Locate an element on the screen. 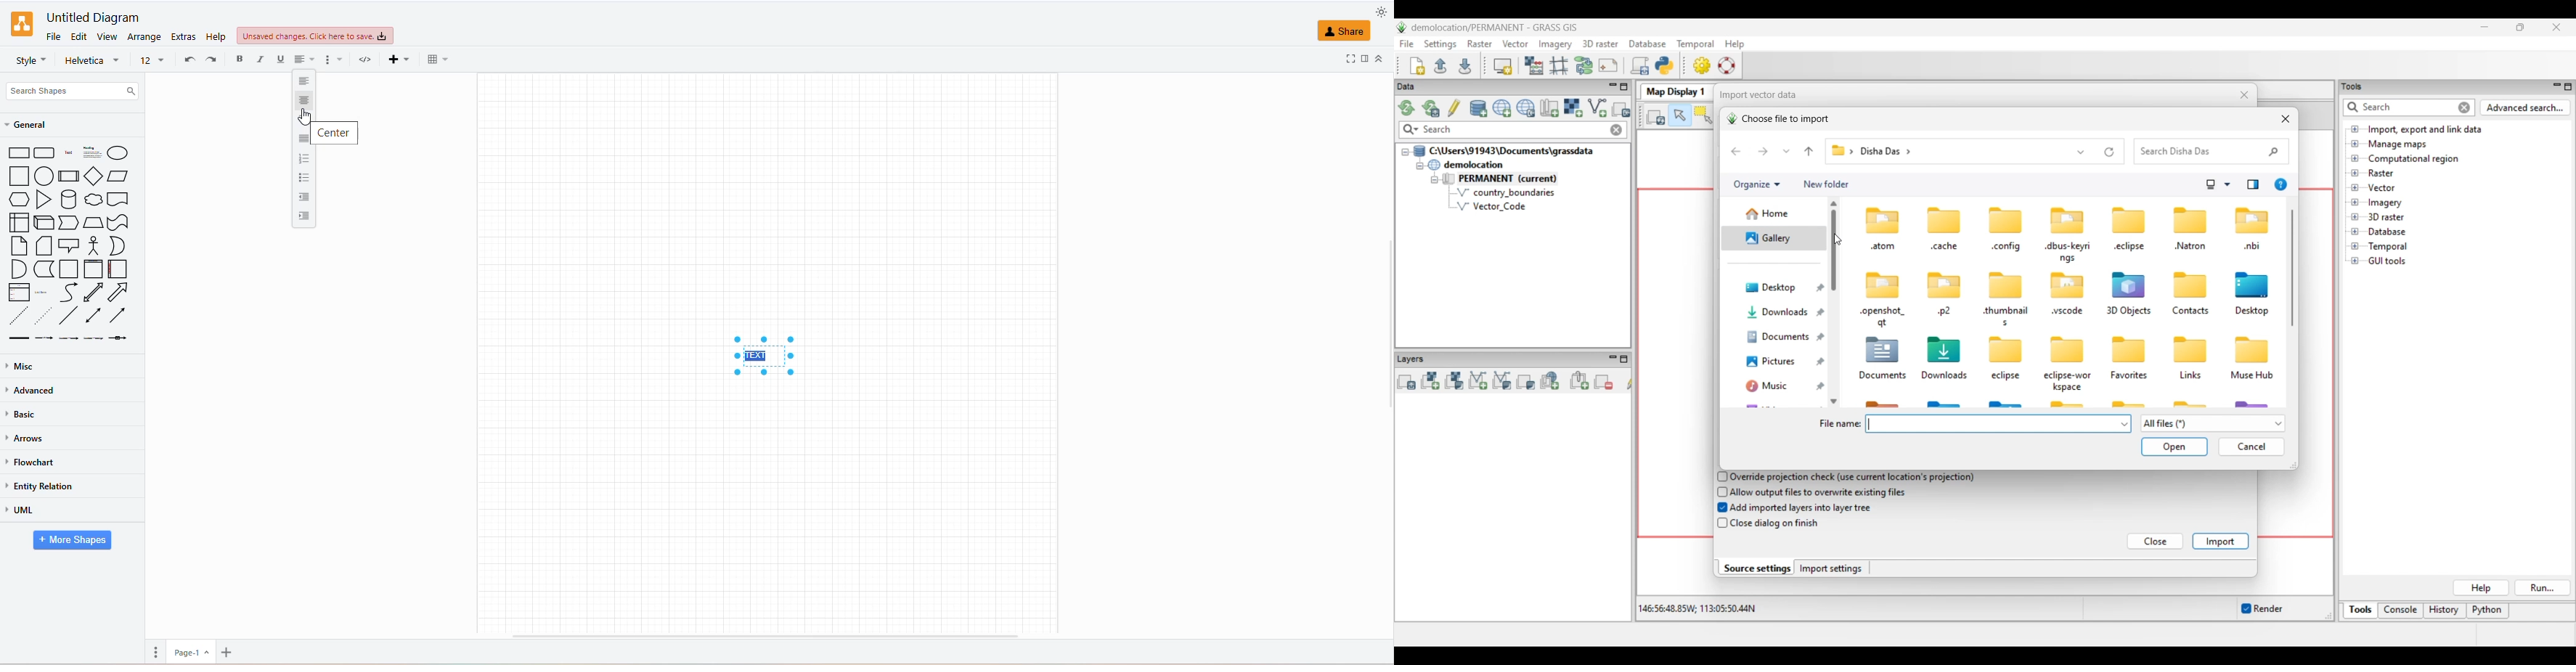 Image resolution: width=2576 pixels, height=672 pixels. arrows is located at coordinates (28, 439).